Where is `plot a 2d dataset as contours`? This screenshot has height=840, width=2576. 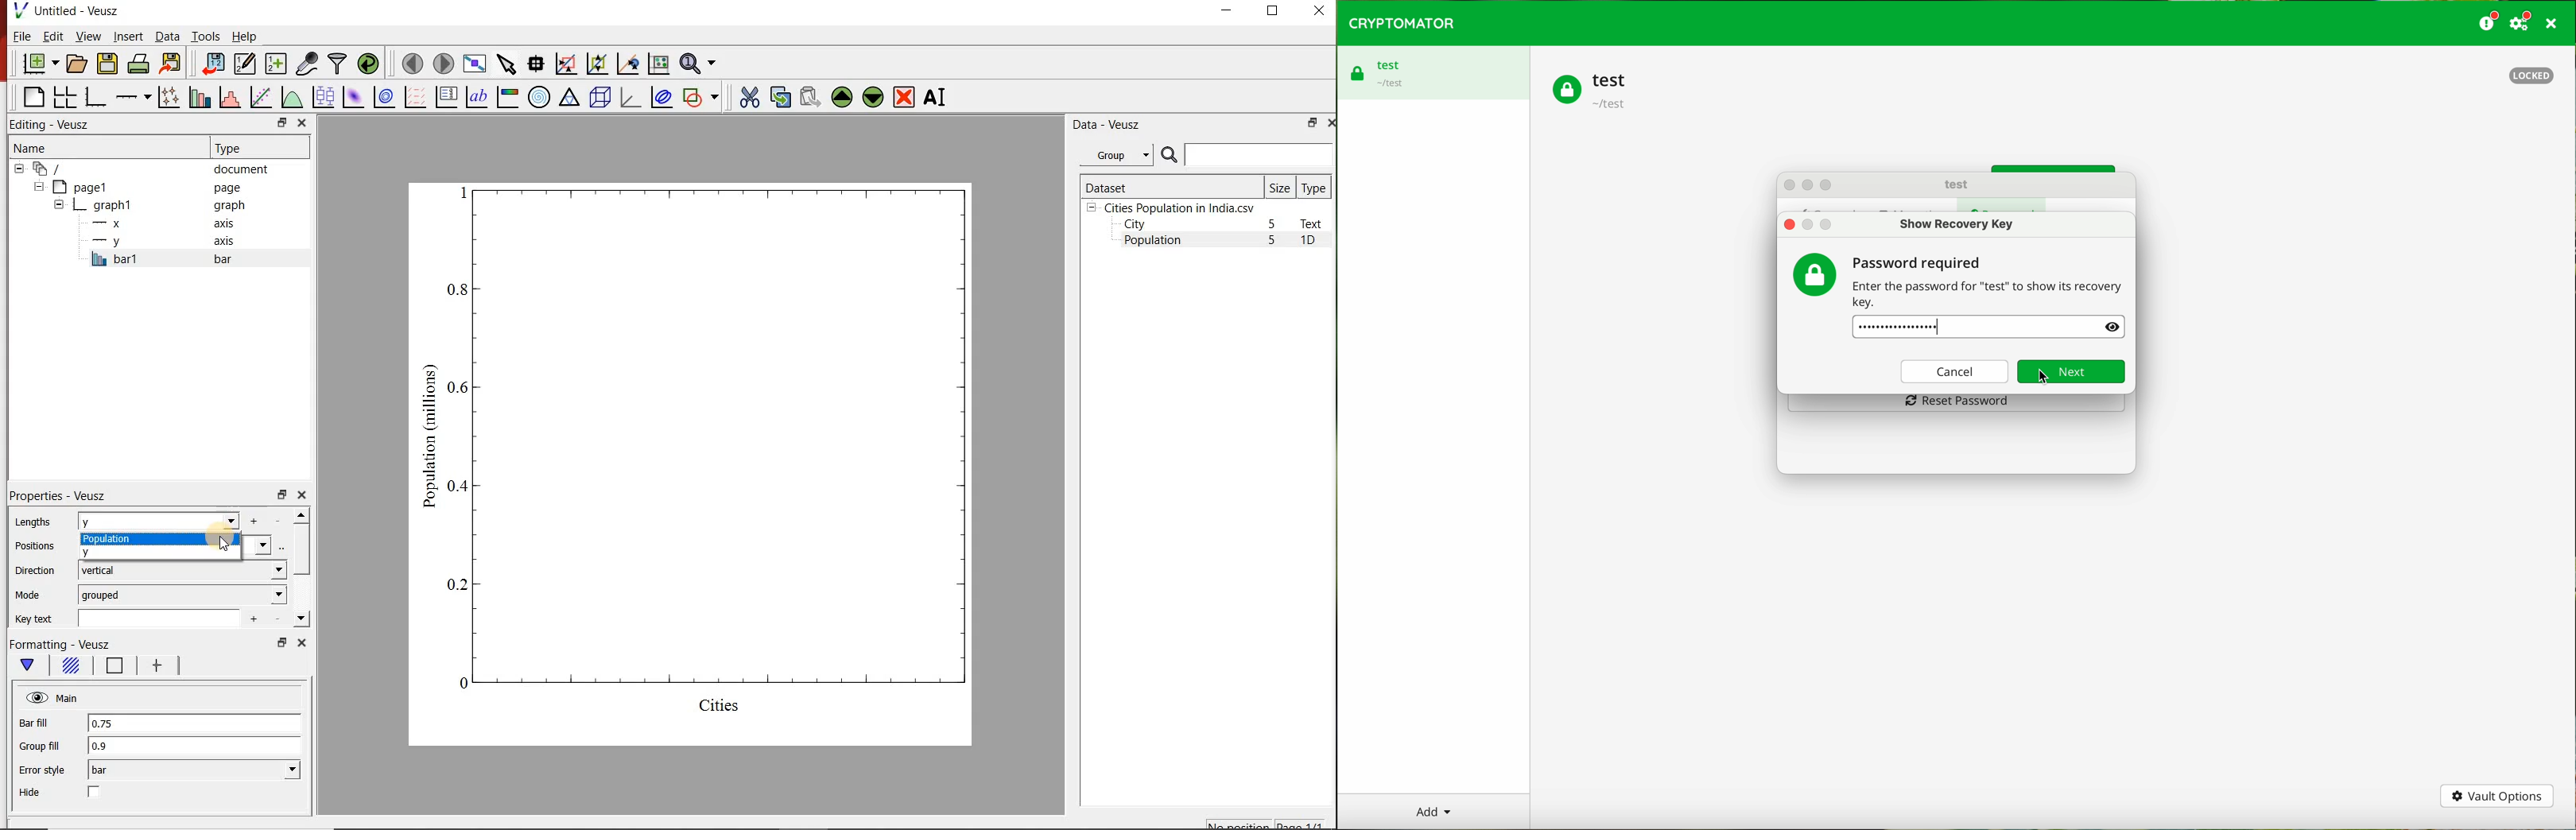
plot a 2d dataset as contours is located at coordinates (382, 96).